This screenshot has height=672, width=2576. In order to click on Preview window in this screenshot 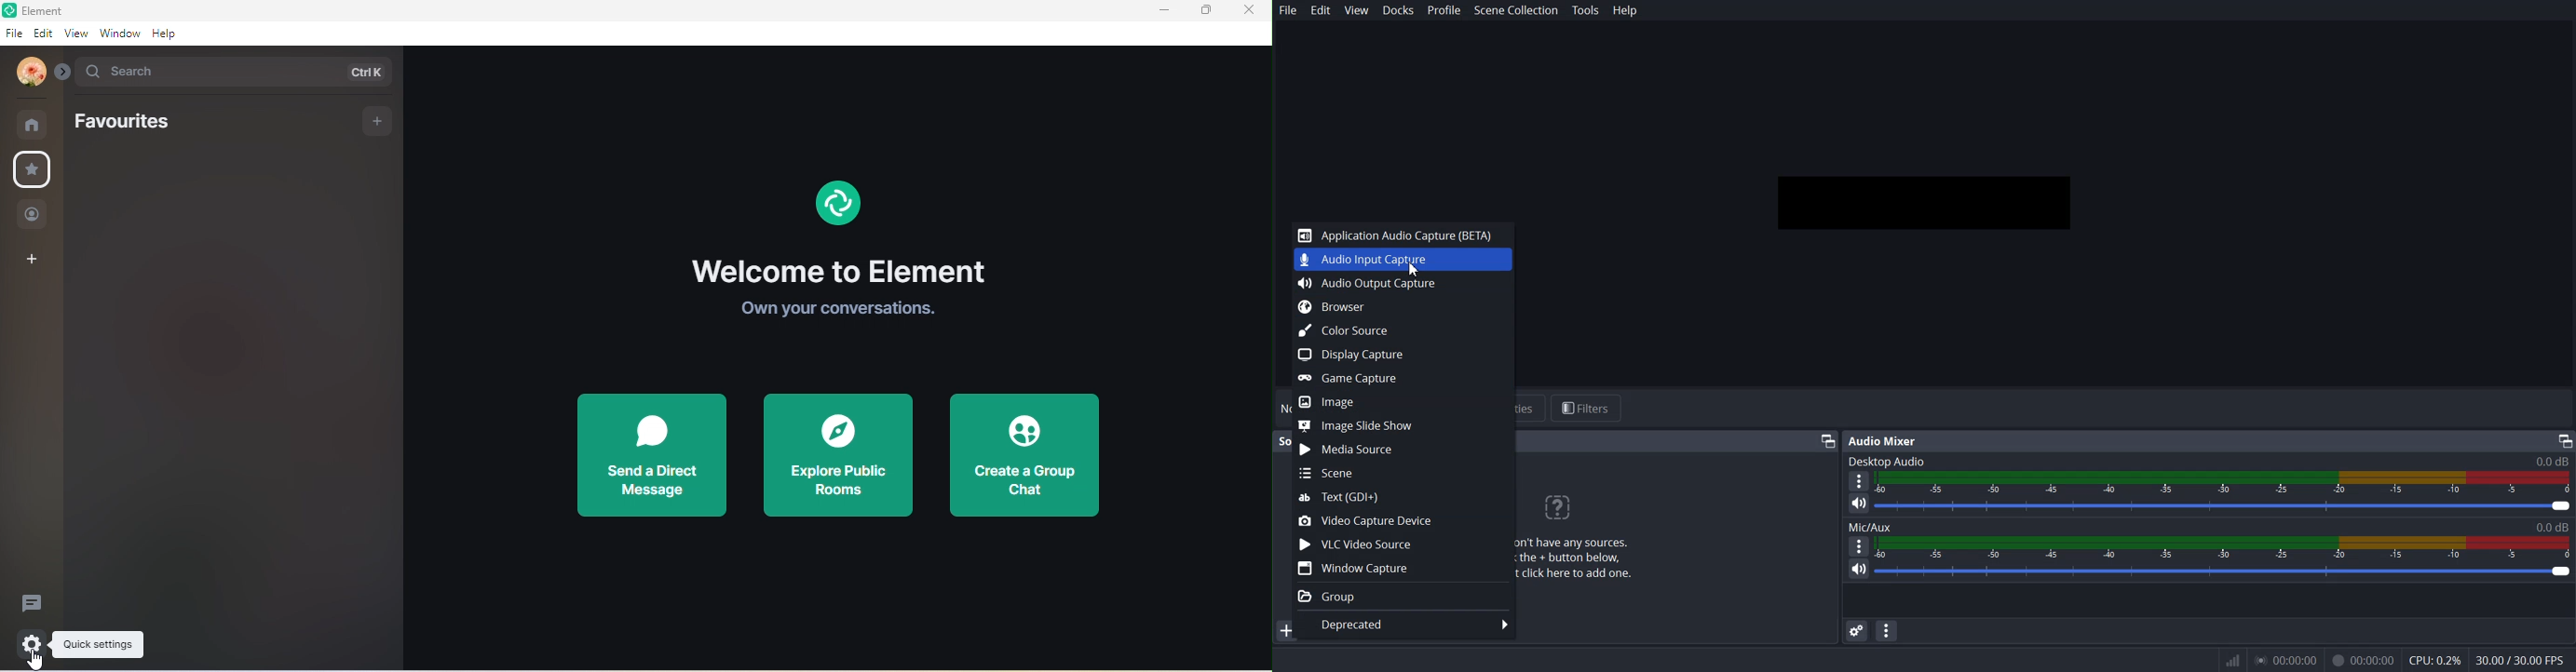, I will do `click(1925, 202)`.